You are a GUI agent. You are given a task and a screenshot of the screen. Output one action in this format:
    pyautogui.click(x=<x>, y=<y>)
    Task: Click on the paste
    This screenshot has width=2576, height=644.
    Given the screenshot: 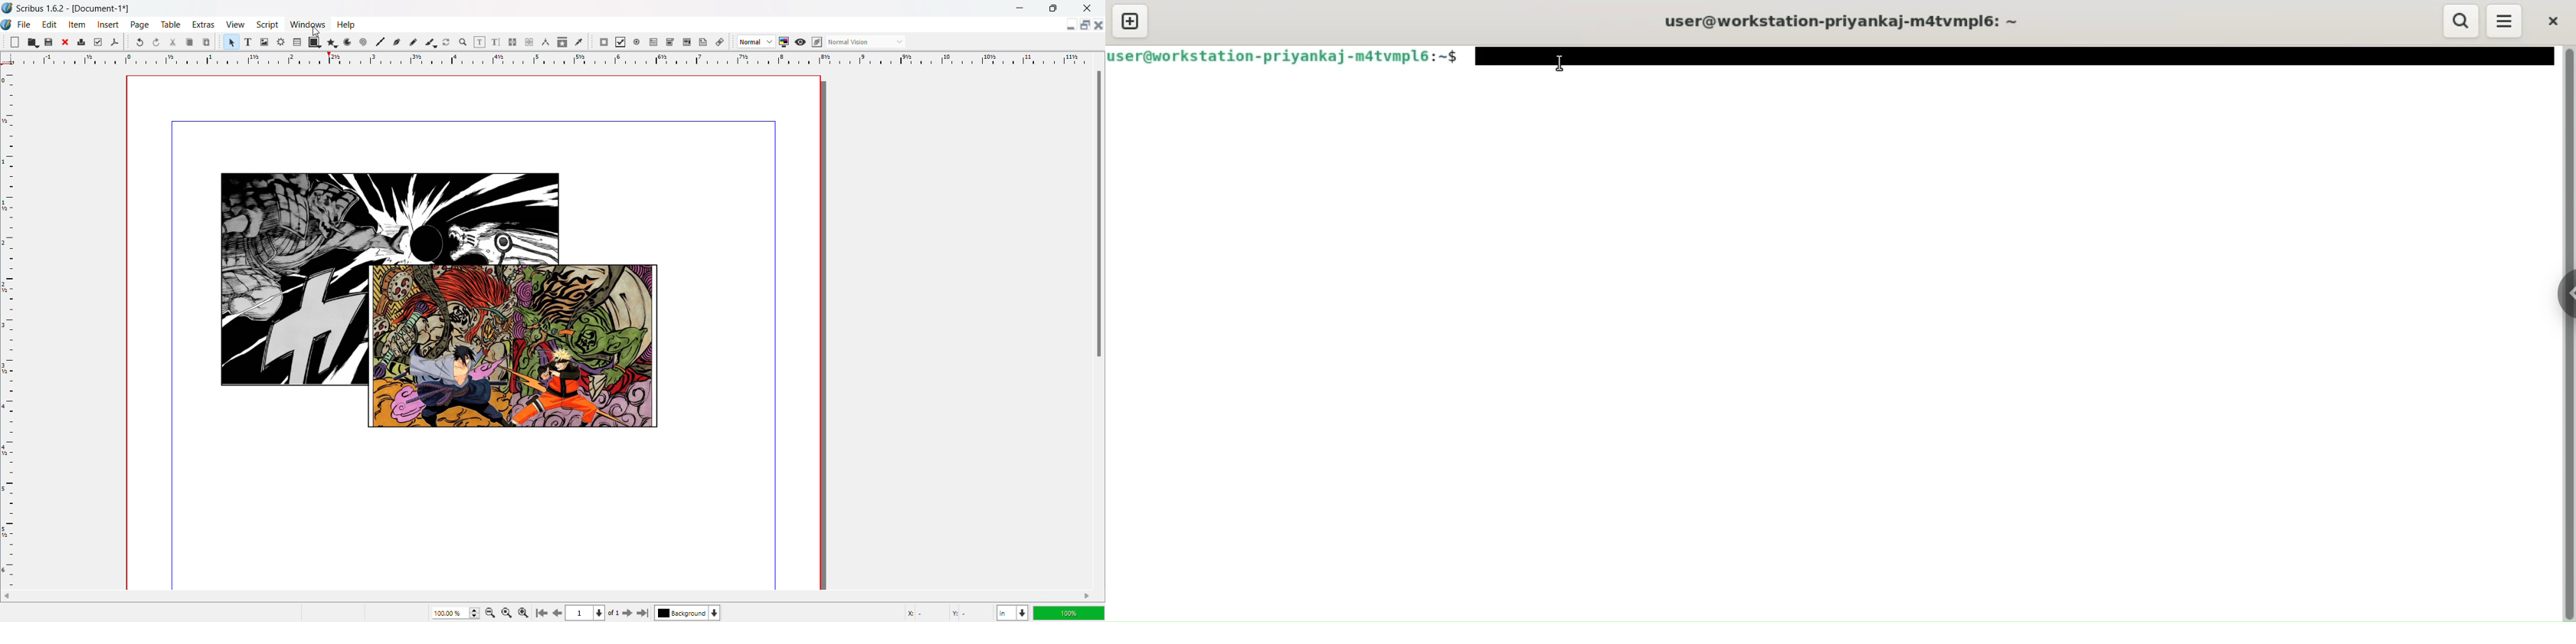 What is the action you would take?
    pyautogui.click(x=207, y=42)
    